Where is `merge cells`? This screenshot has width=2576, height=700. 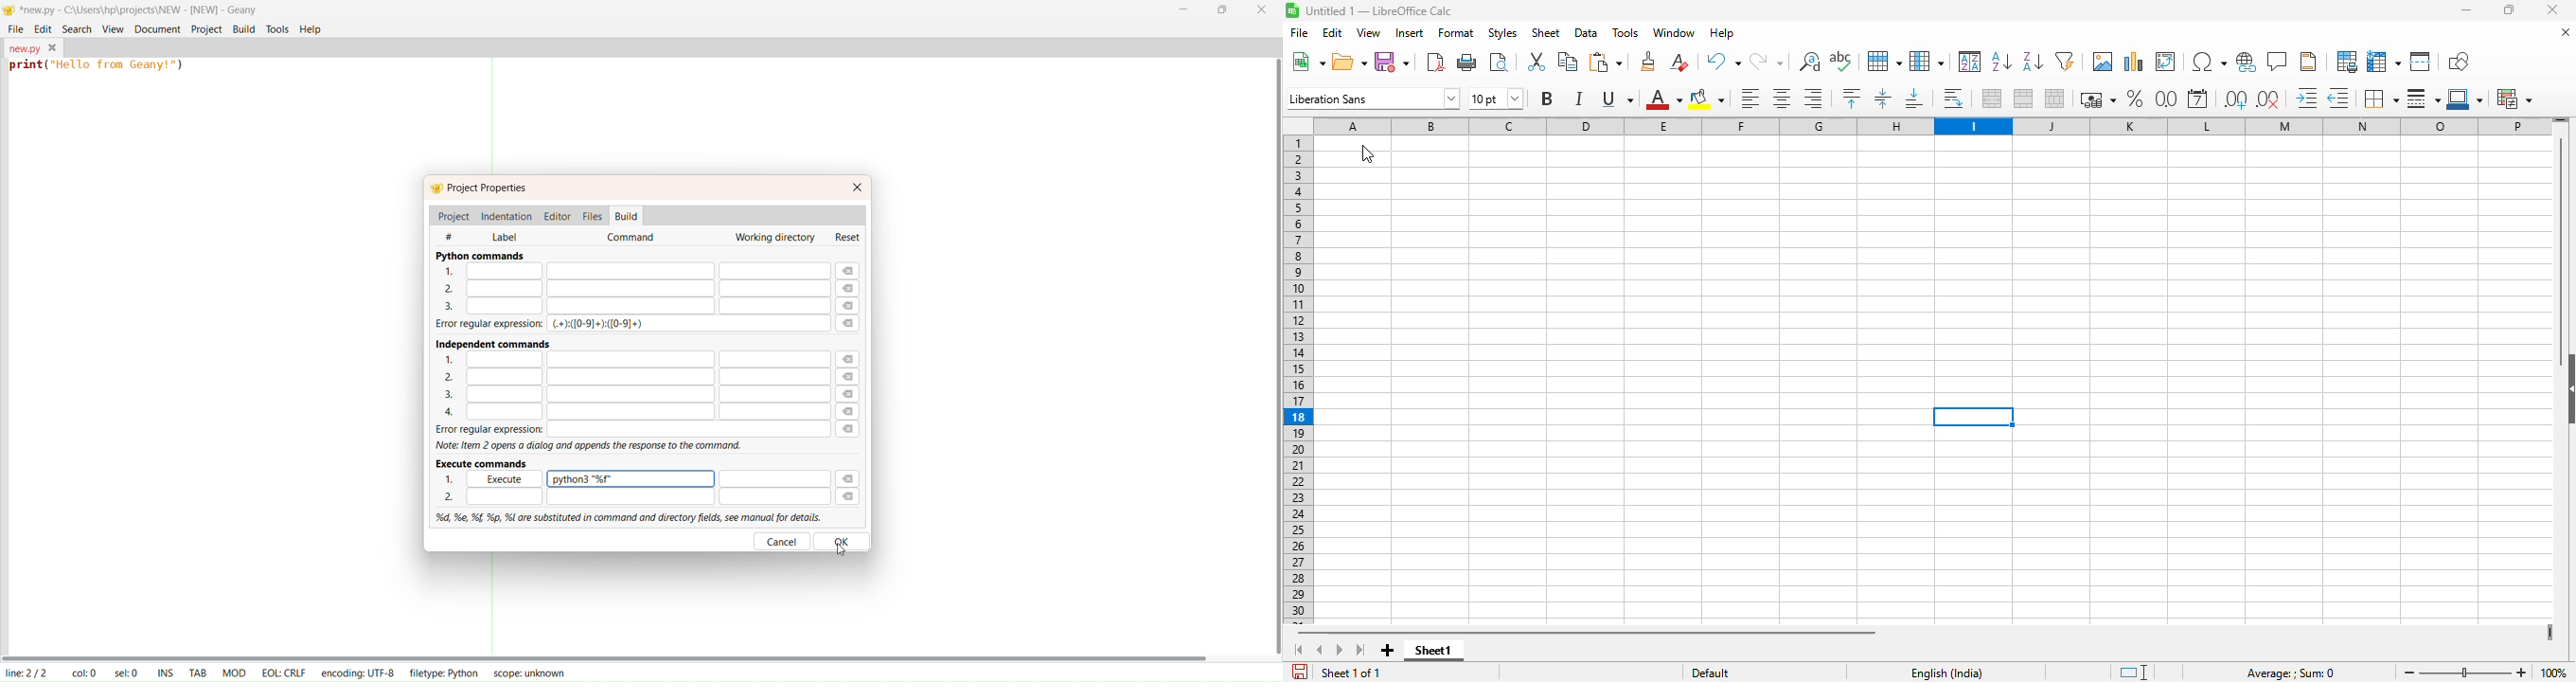
merge cells is located at coordinates (2024, 99).